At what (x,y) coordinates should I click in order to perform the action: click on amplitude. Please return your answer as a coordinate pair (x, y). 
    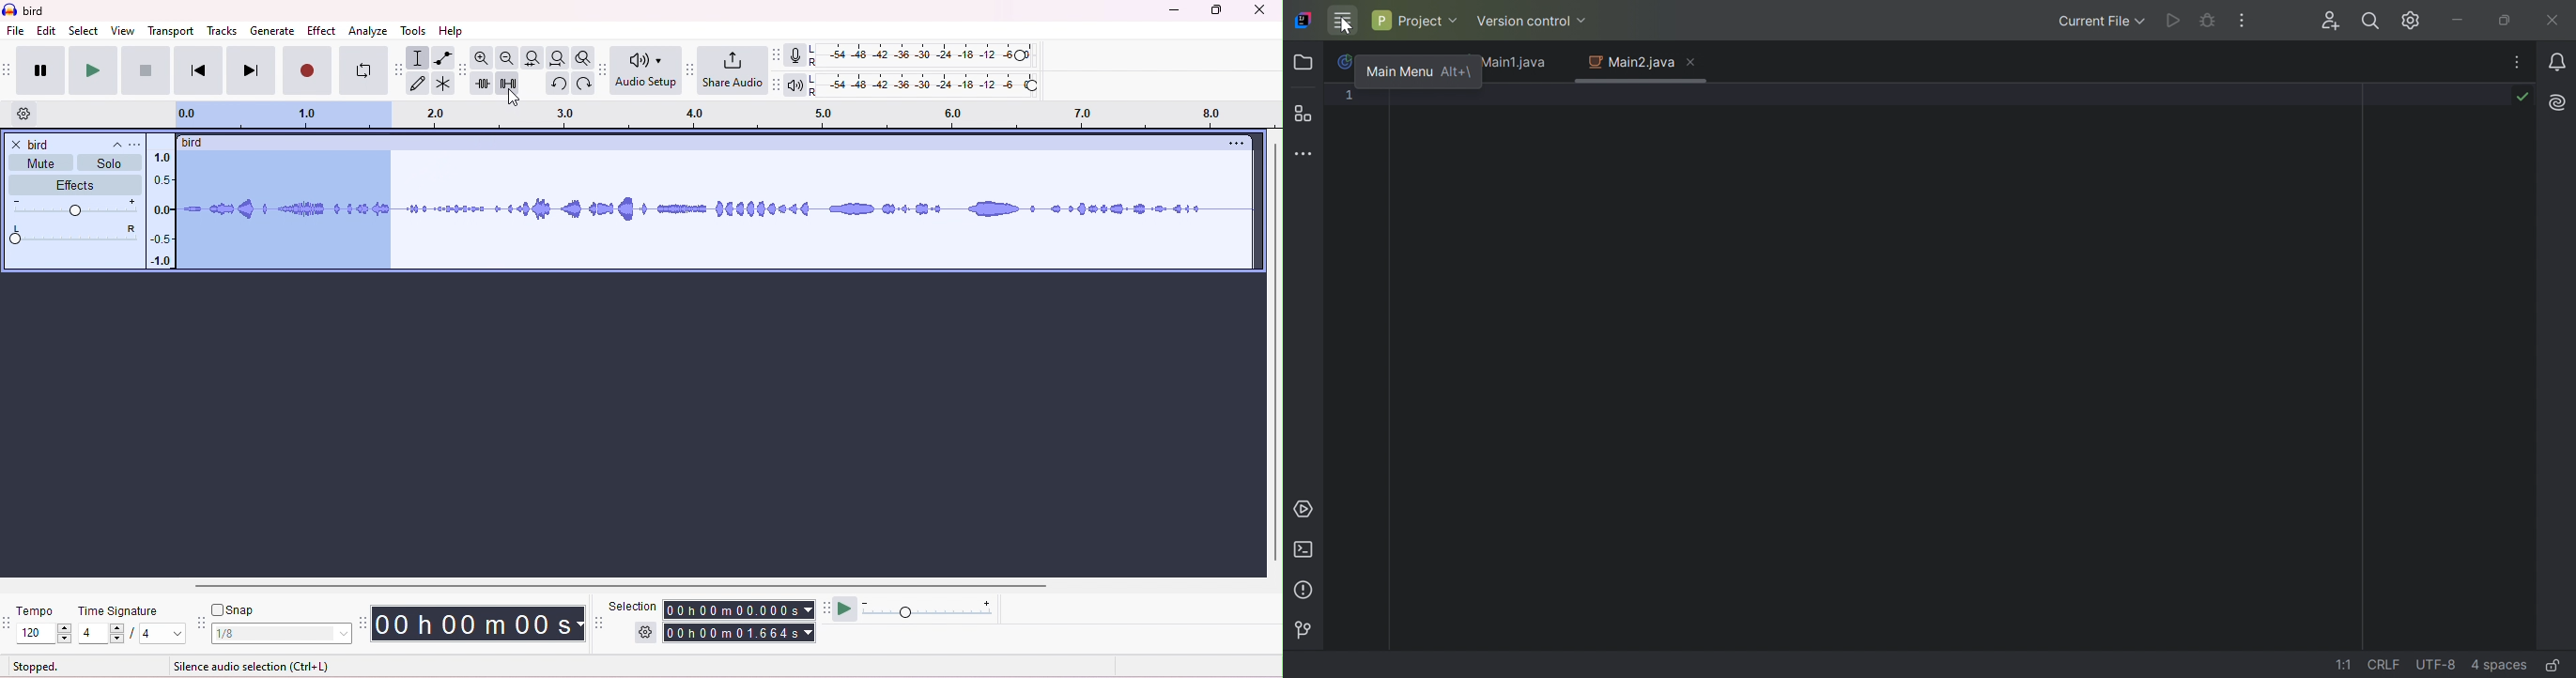
    Looking at the image, I should click on (161, 207).